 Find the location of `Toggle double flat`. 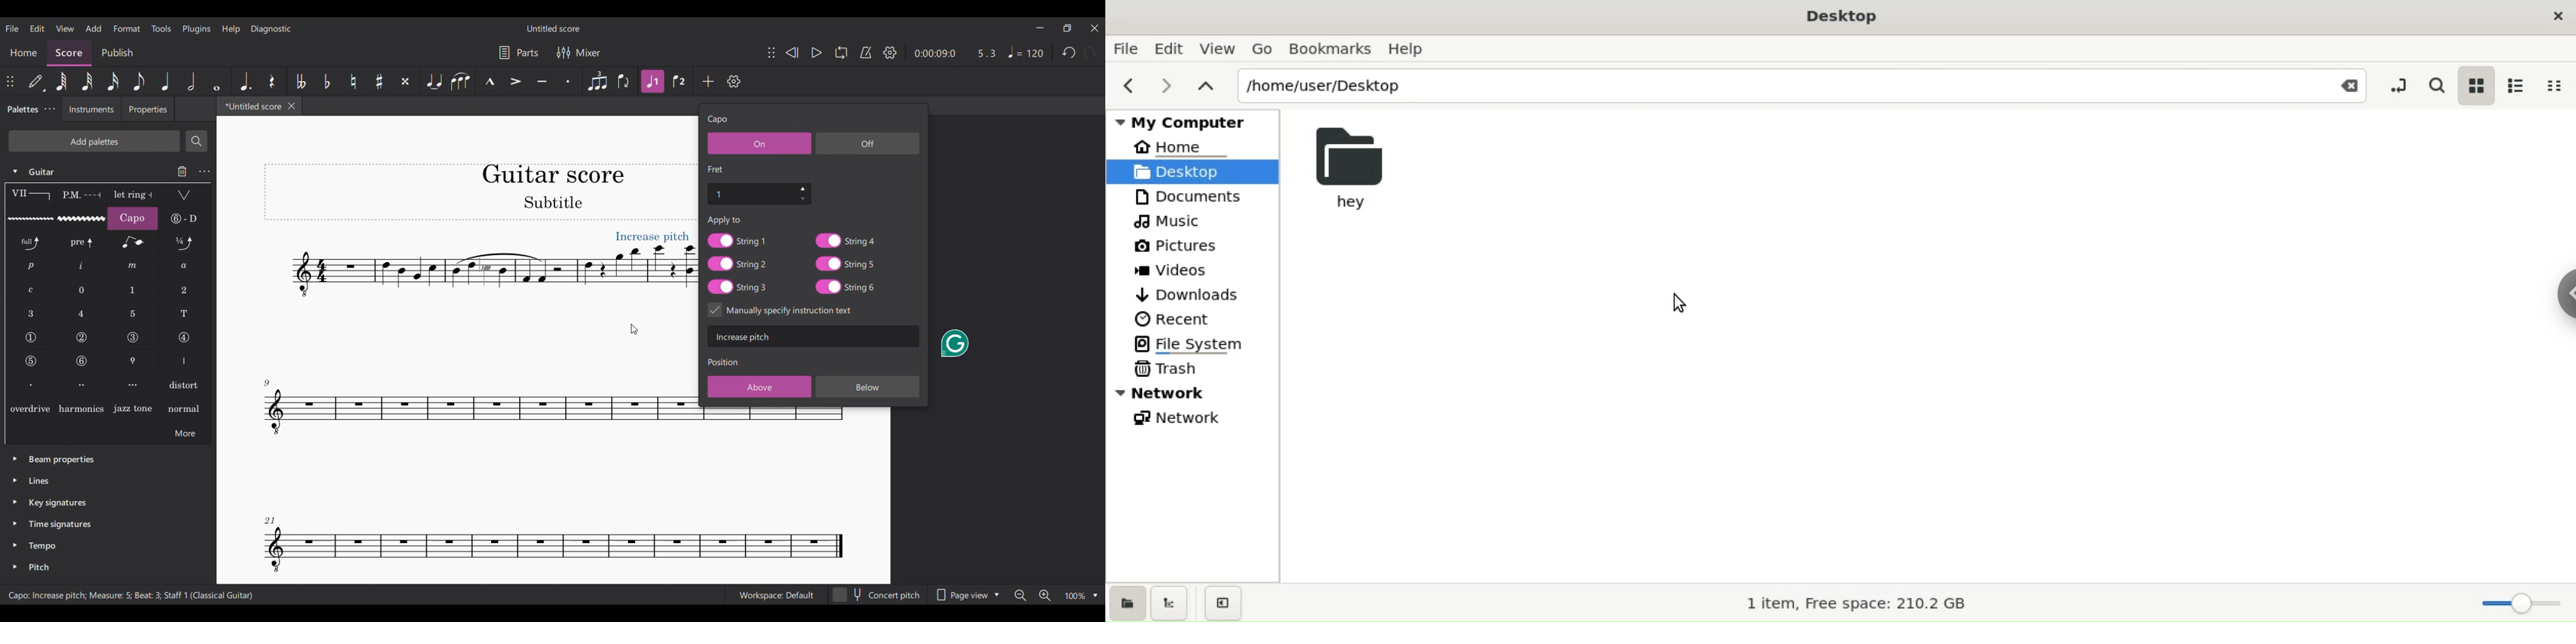

Toggle double flat is located at coordinates (301, 81).